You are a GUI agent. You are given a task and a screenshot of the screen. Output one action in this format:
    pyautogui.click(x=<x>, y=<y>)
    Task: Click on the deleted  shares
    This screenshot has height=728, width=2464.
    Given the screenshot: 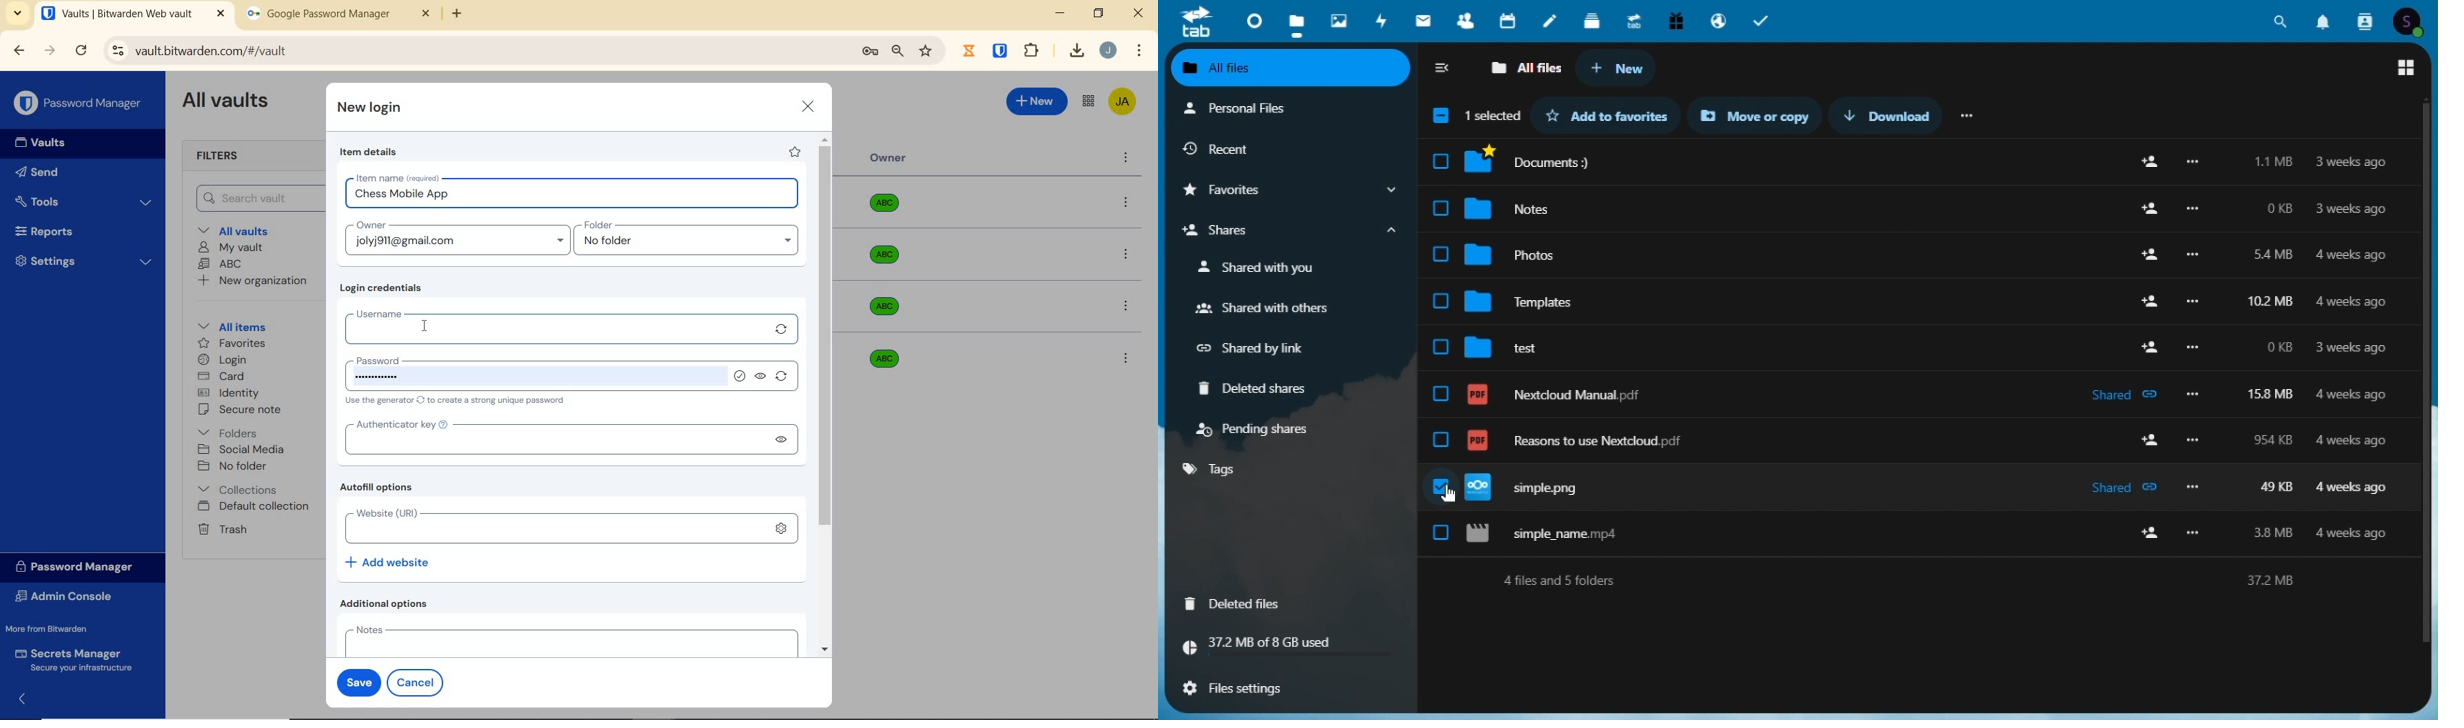 What is the action you would take?
    pyautogui.click(x=1261, y=390)
    